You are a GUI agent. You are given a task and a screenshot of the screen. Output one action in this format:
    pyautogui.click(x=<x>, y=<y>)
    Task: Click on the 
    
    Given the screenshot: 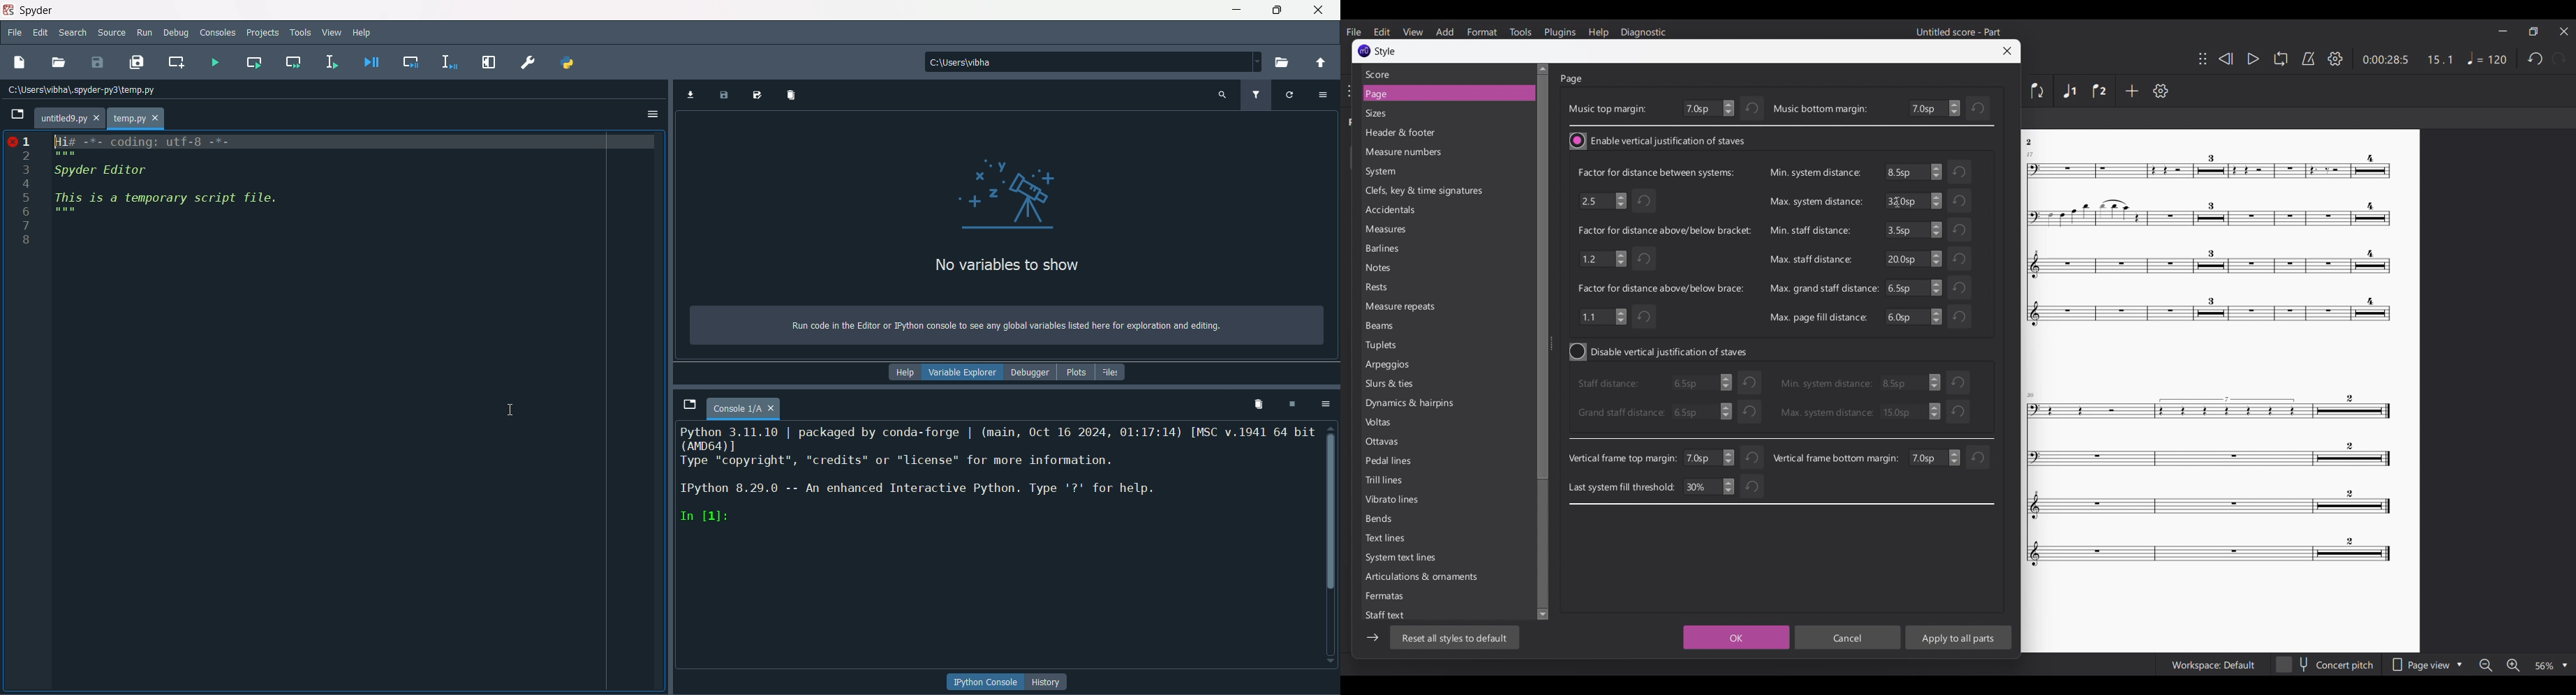 What is the action you would take?
    pyautogui.click(x=2033, y=142)
    